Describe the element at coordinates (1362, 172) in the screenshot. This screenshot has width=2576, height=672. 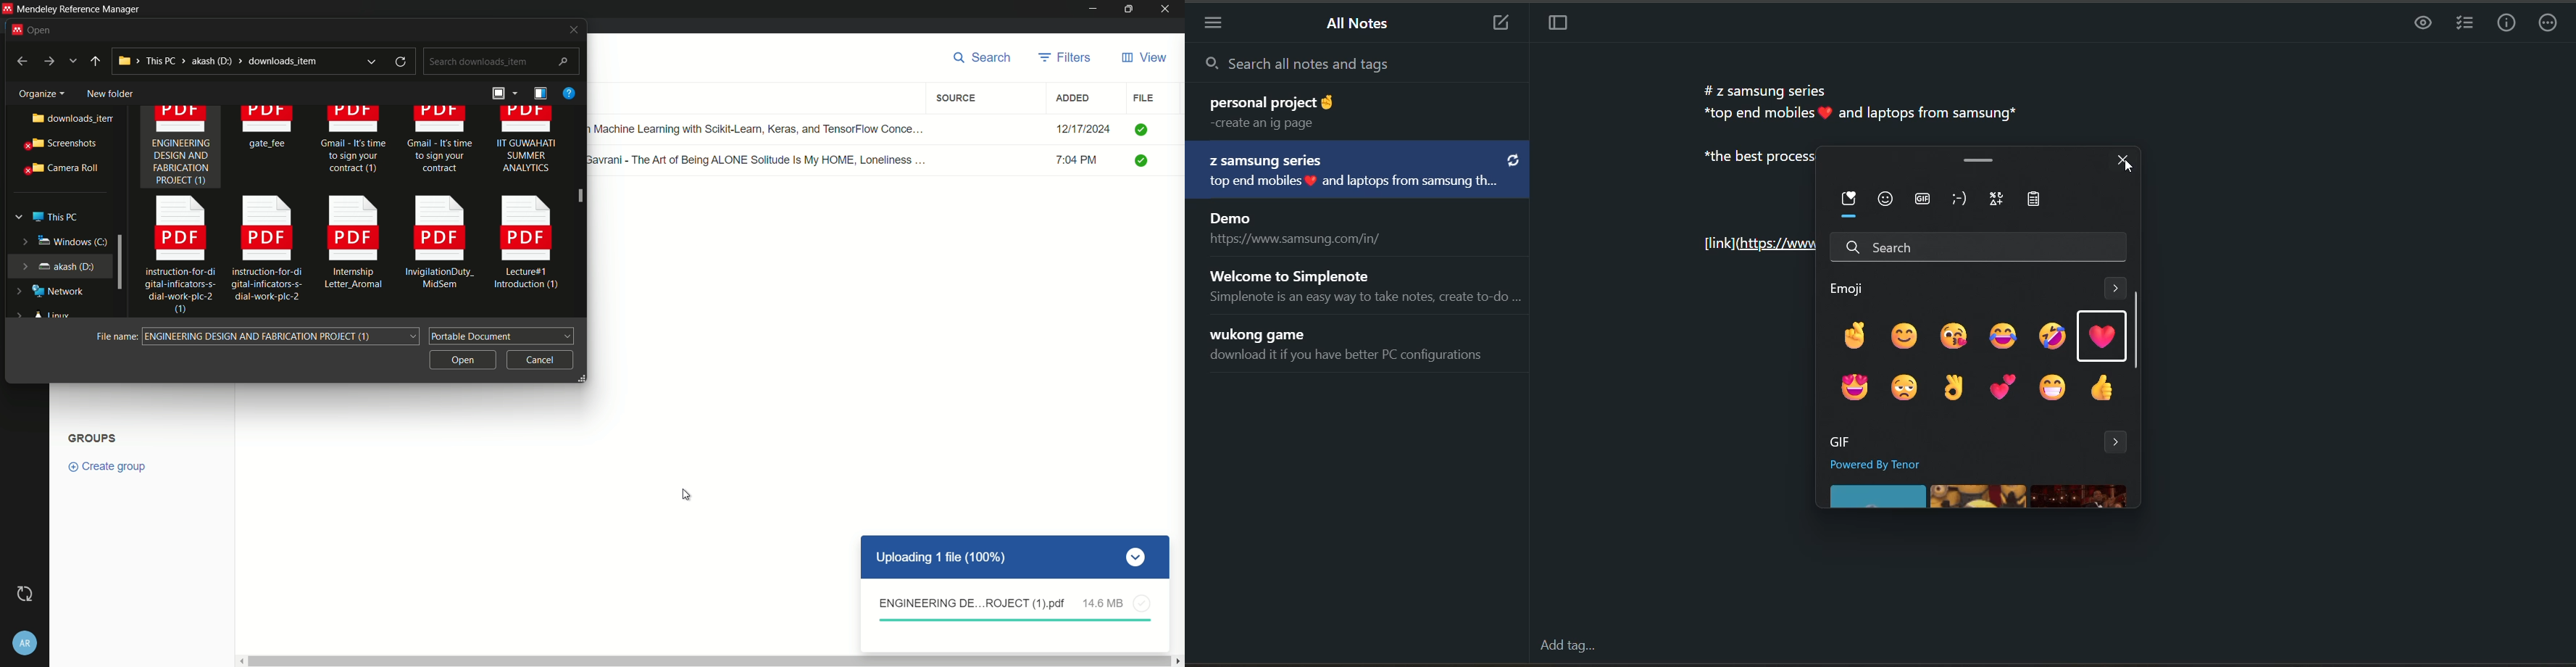
I see `note title and preview` at that location.